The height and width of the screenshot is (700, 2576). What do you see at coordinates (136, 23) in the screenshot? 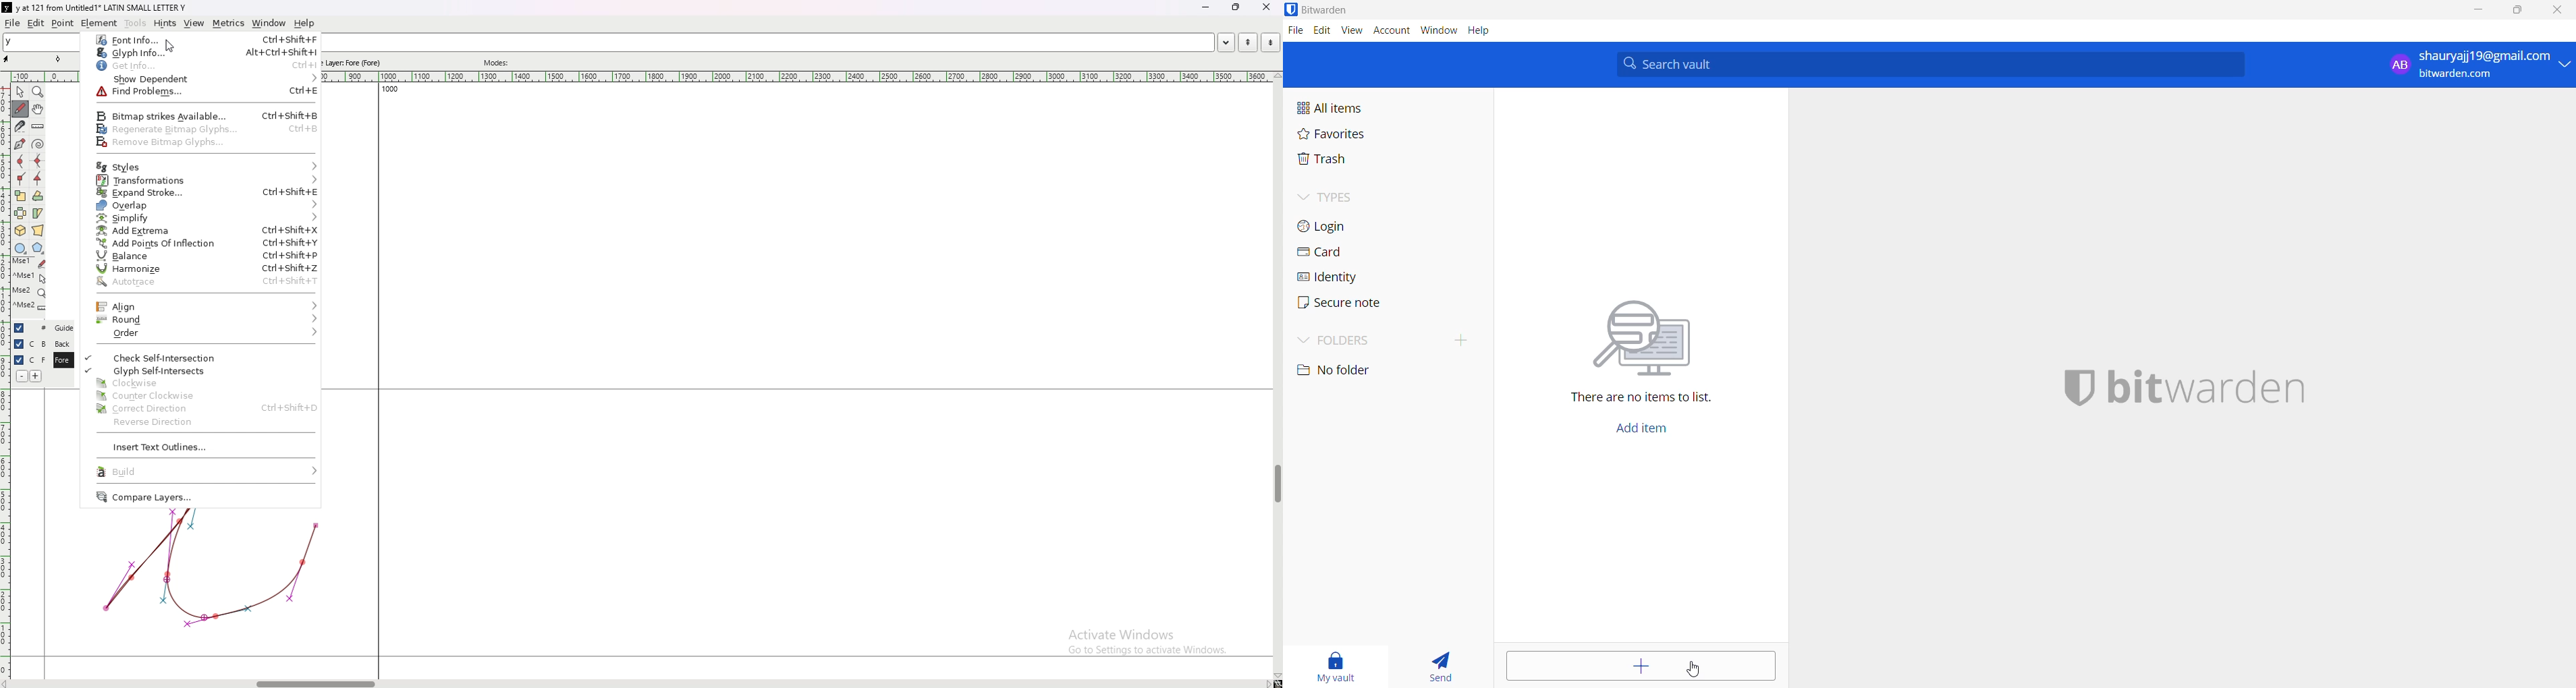
I see `tools` at bounding box center [136, 23].